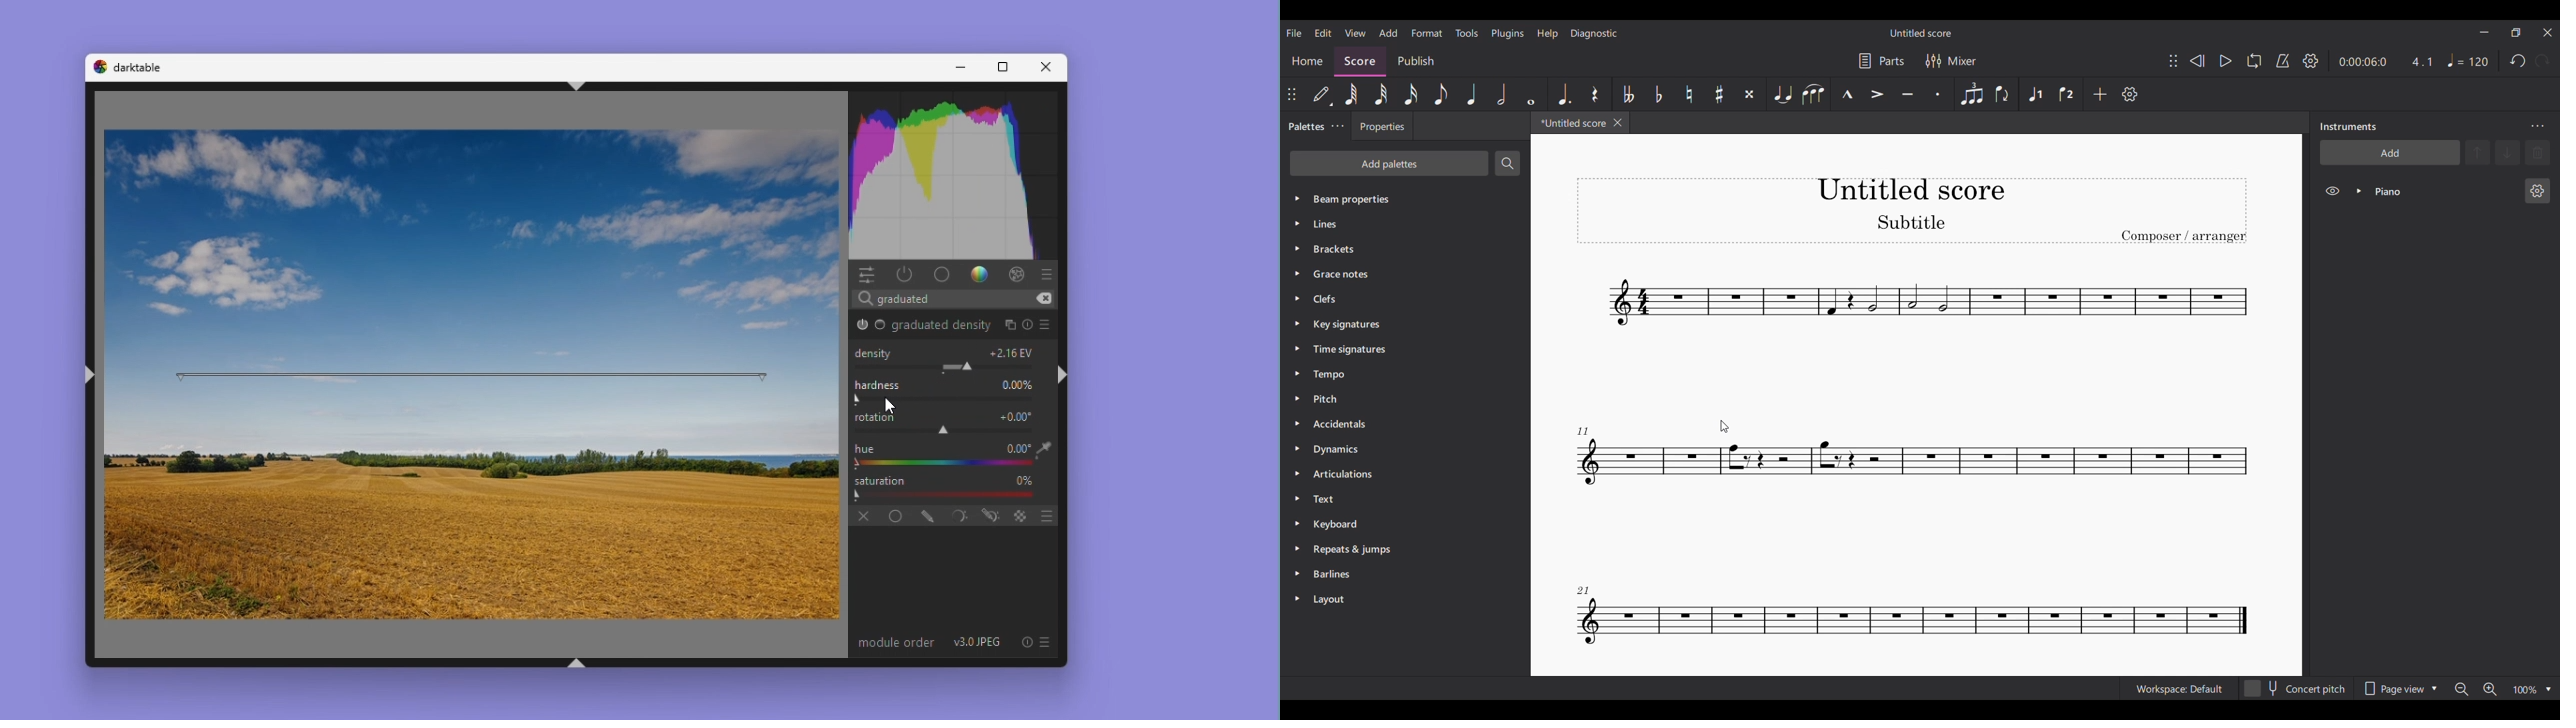 This screenshot has height=728, width=2576. Describe the element at coordinates (2359, 191) in the screenshot. I see `Expand` at that location.